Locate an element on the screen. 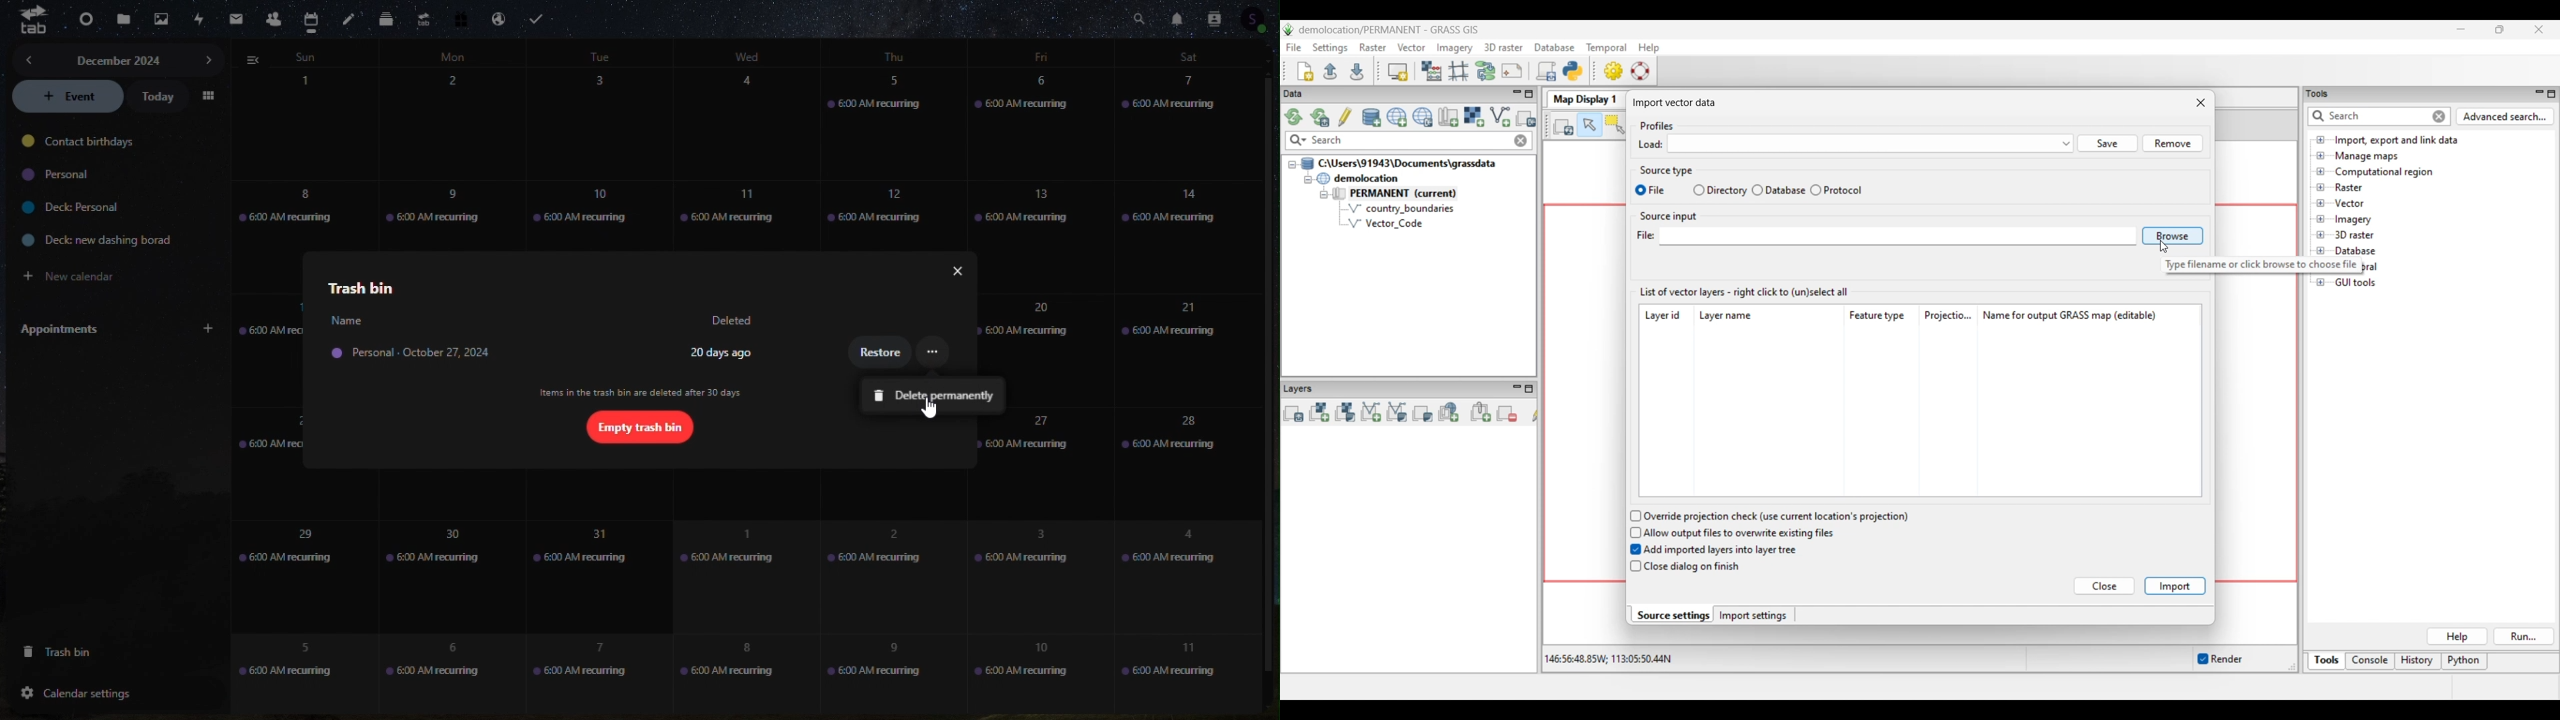  trash bin is located at coordinates (80, 651).